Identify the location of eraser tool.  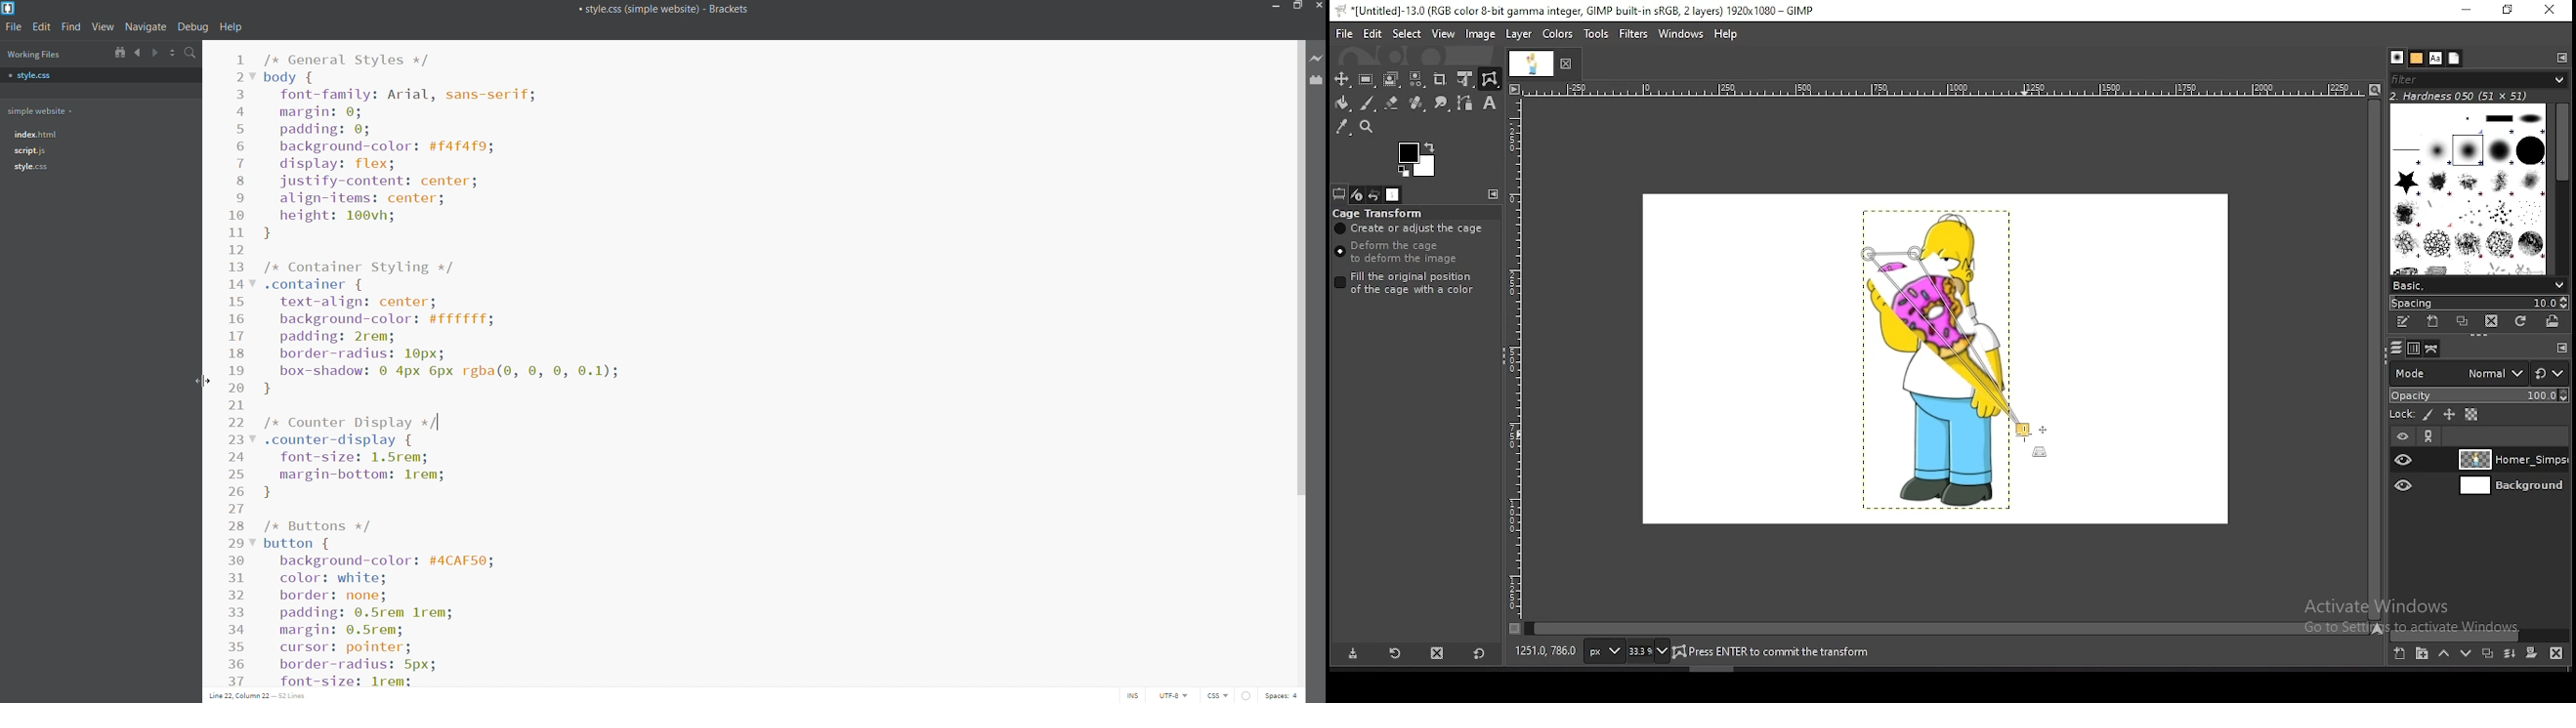
(1392, 103).